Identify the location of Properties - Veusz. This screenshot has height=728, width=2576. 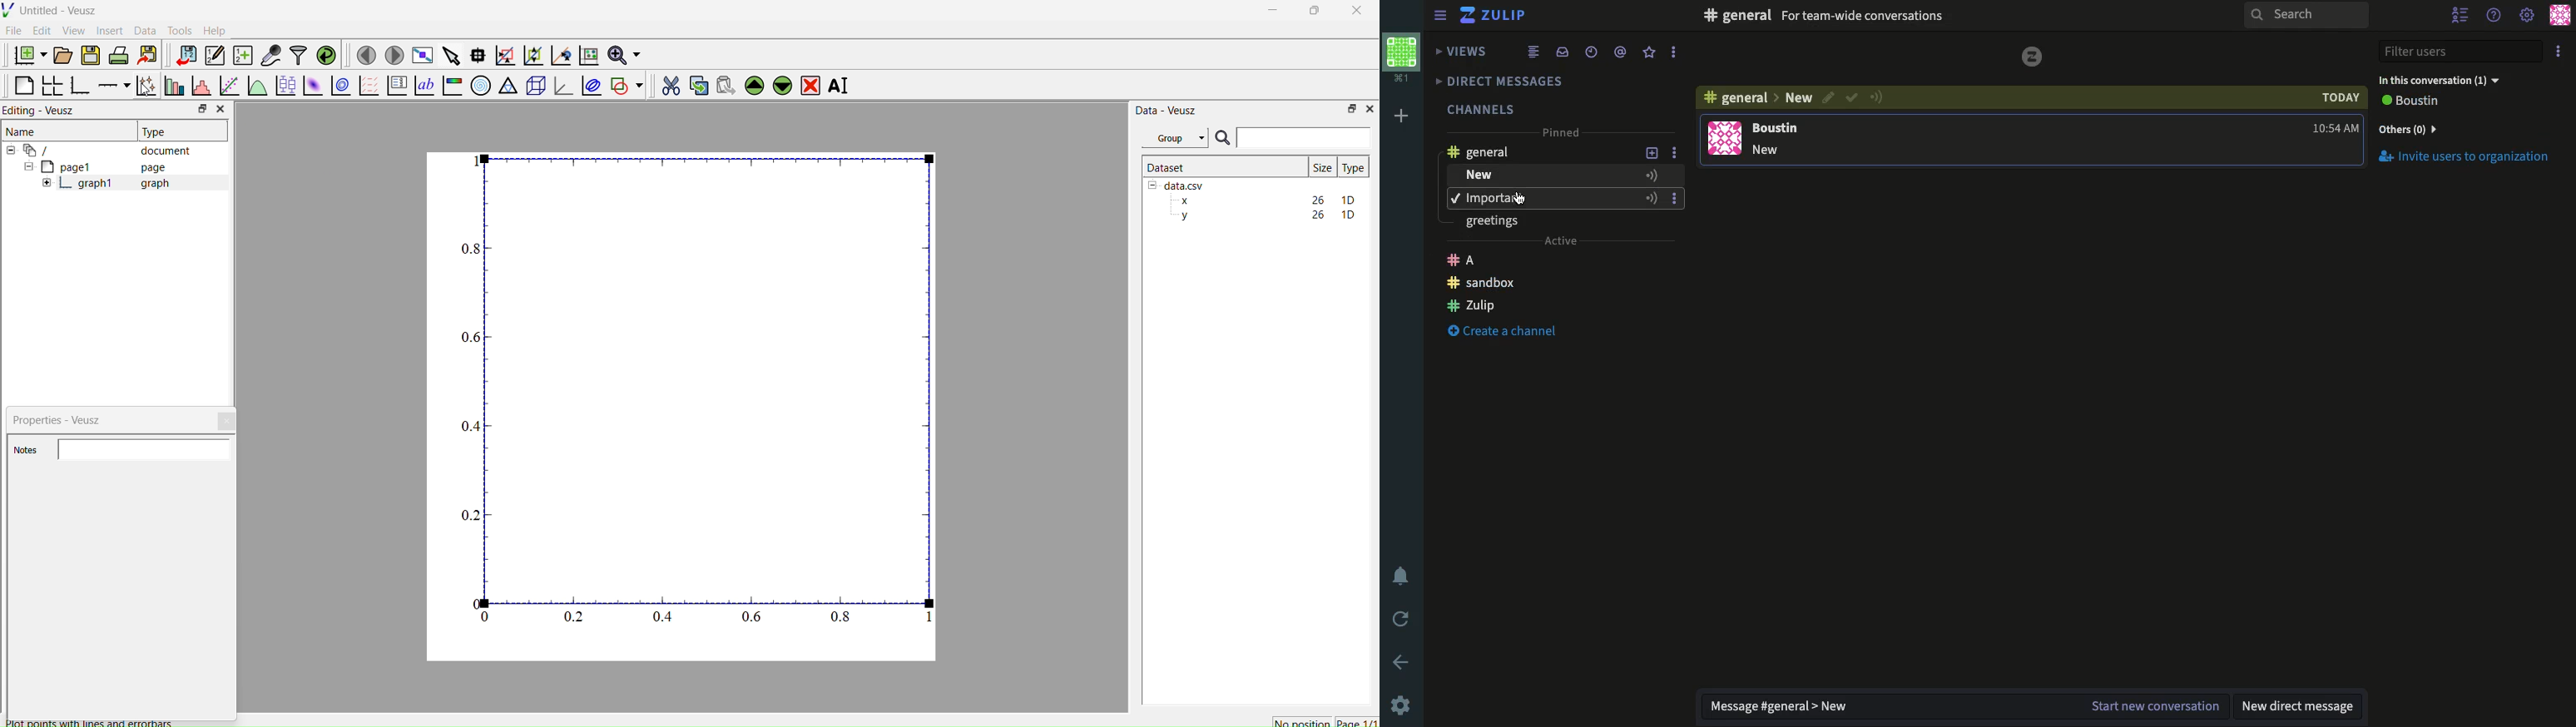
(60, 420).